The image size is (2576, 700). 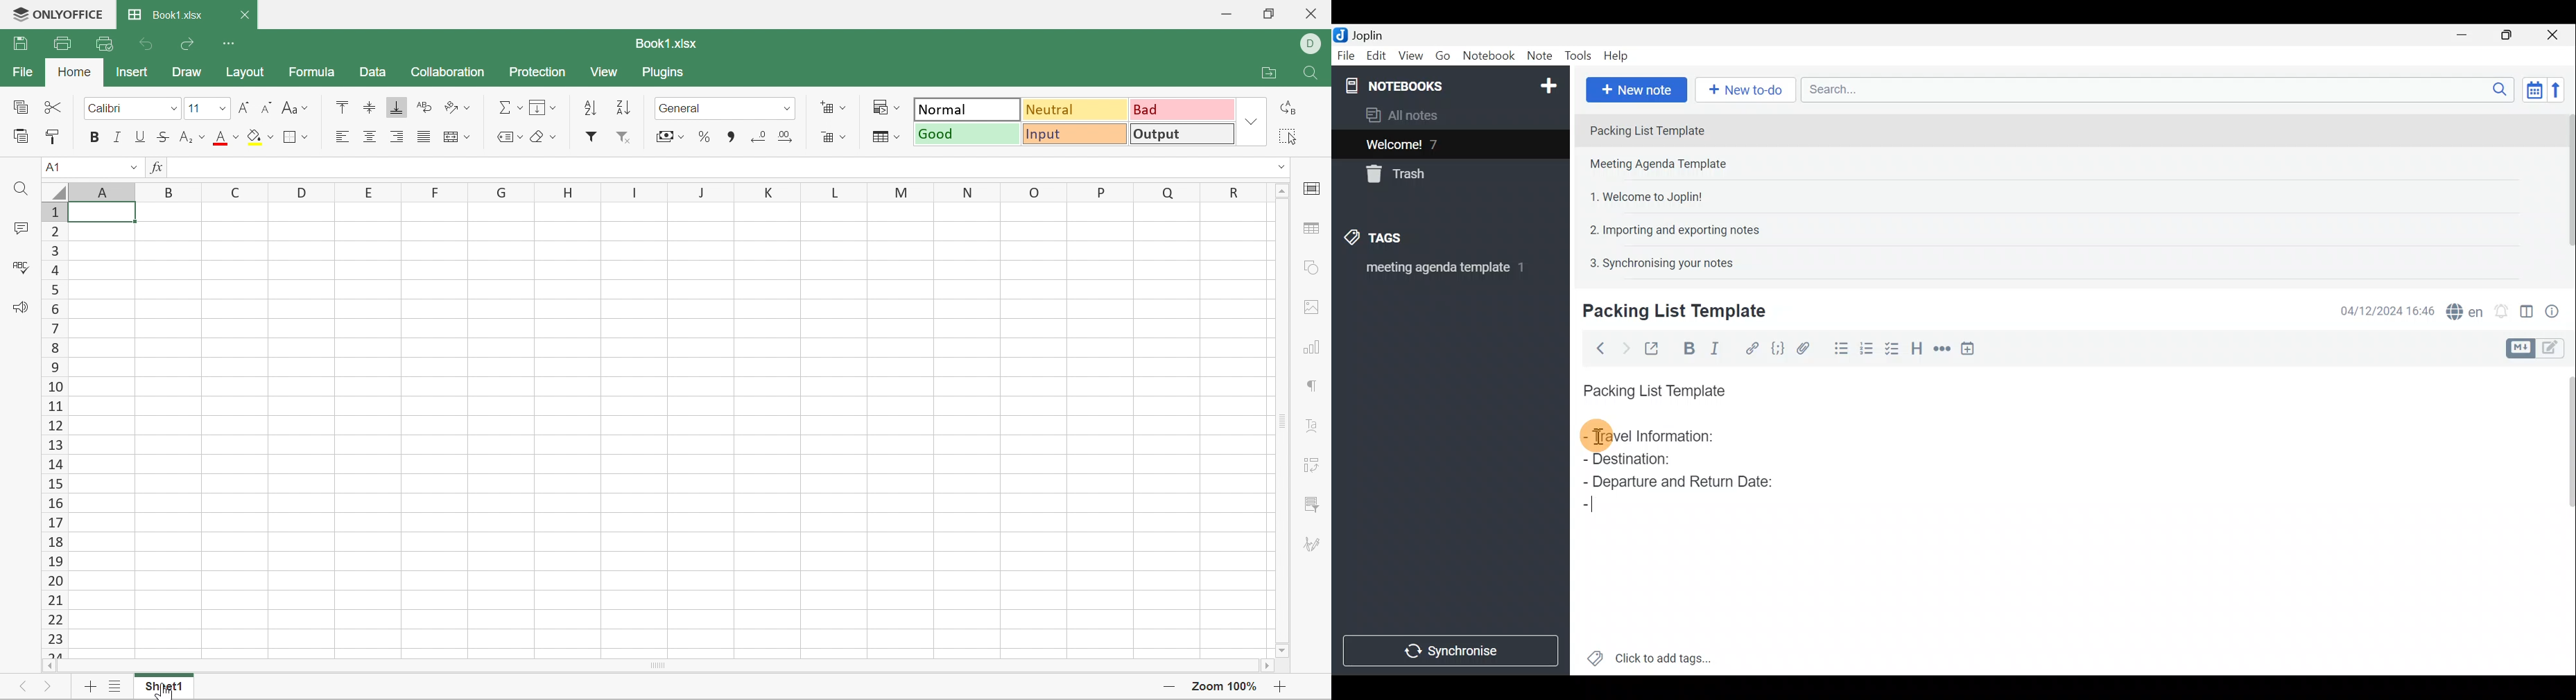 What do you see at coordinates (53, 328) in the screenshot?
I see `7` at bounding box center [53, 328].